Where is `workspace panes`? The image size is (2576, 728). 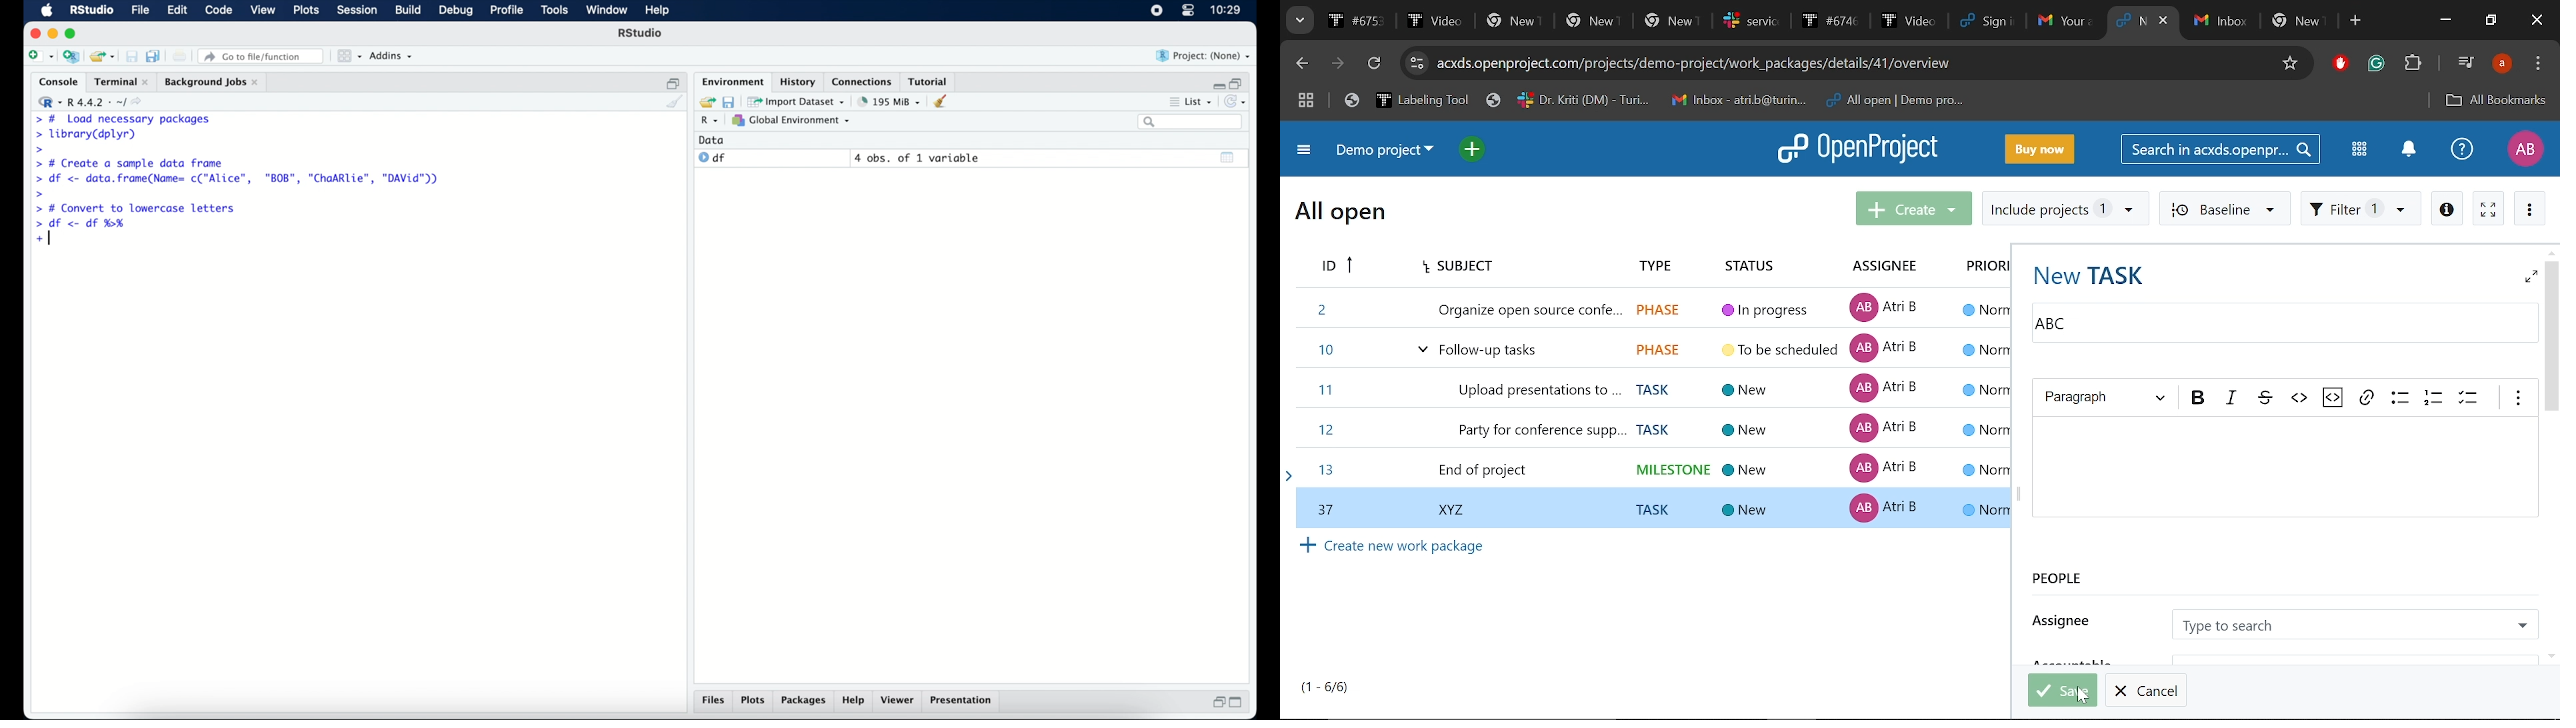 workspace panes is located at coordinates (348, 56).